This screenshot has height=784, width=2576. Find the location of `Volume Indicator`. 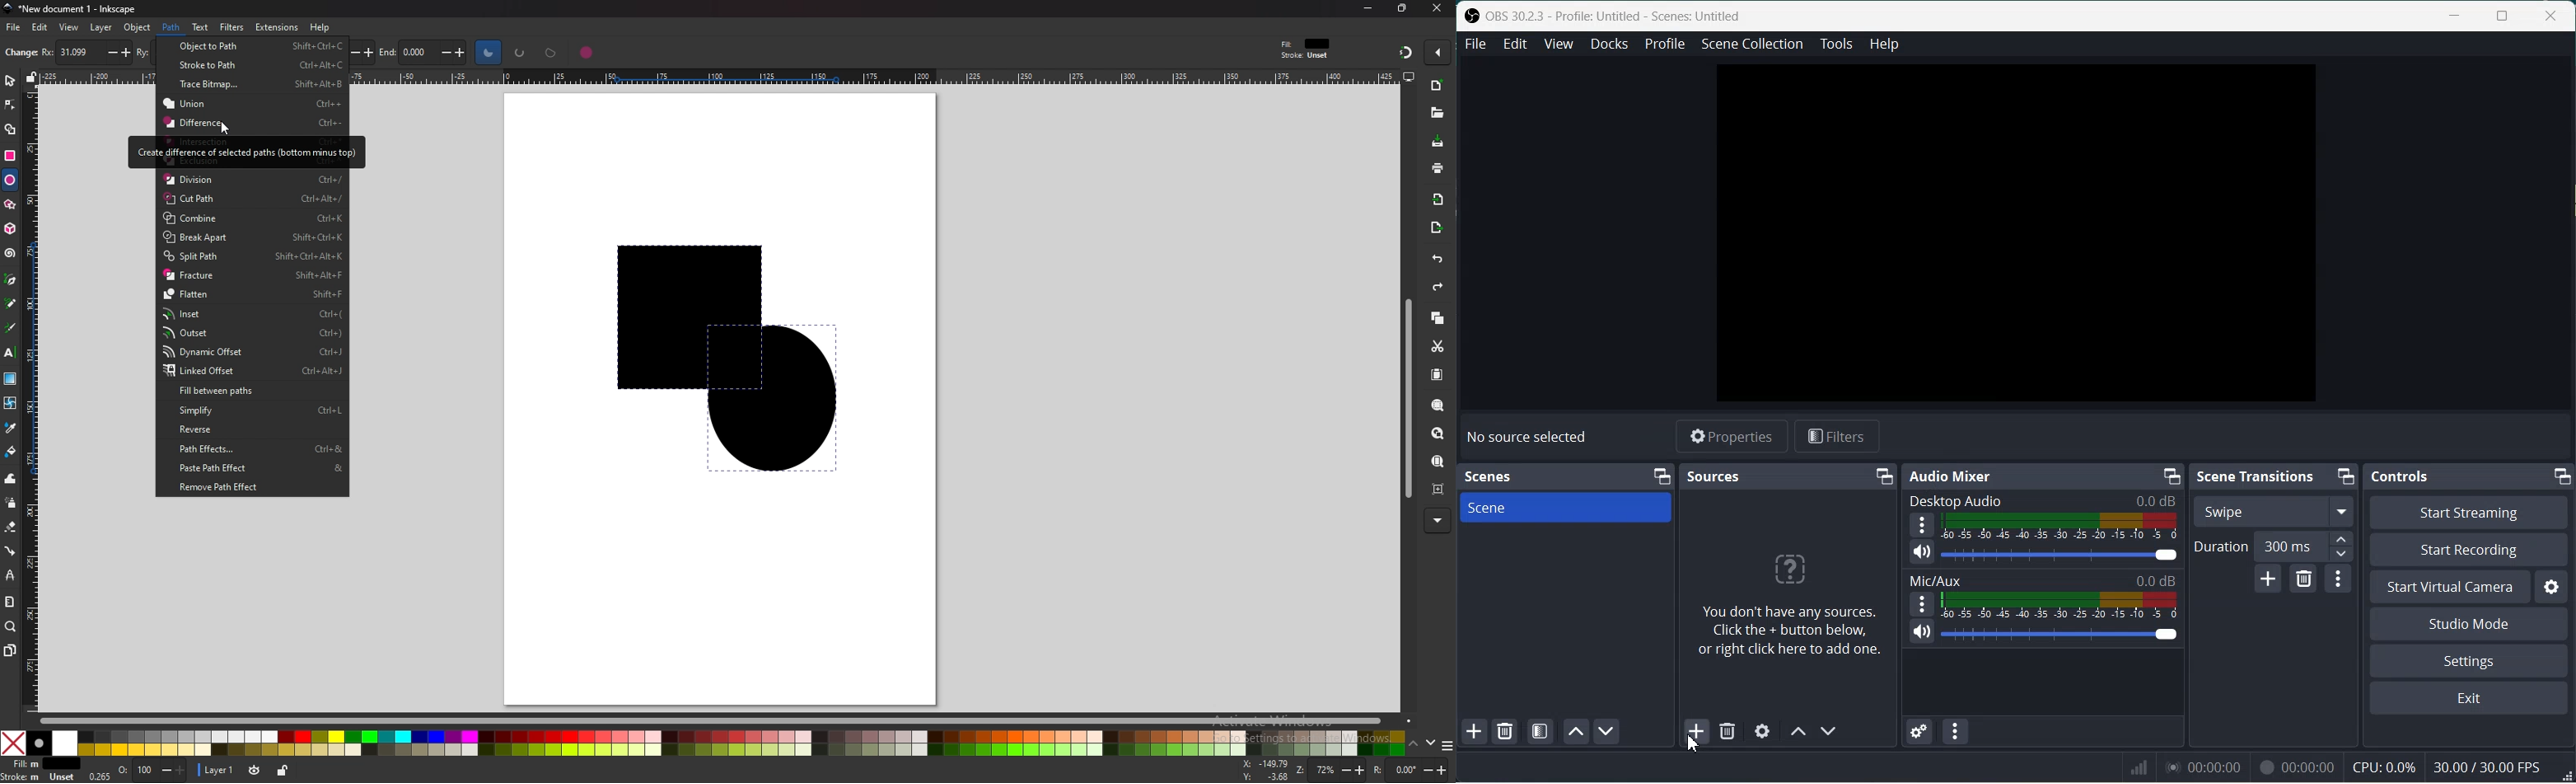

Volume Indicator is located at coordinates (2059, 527).